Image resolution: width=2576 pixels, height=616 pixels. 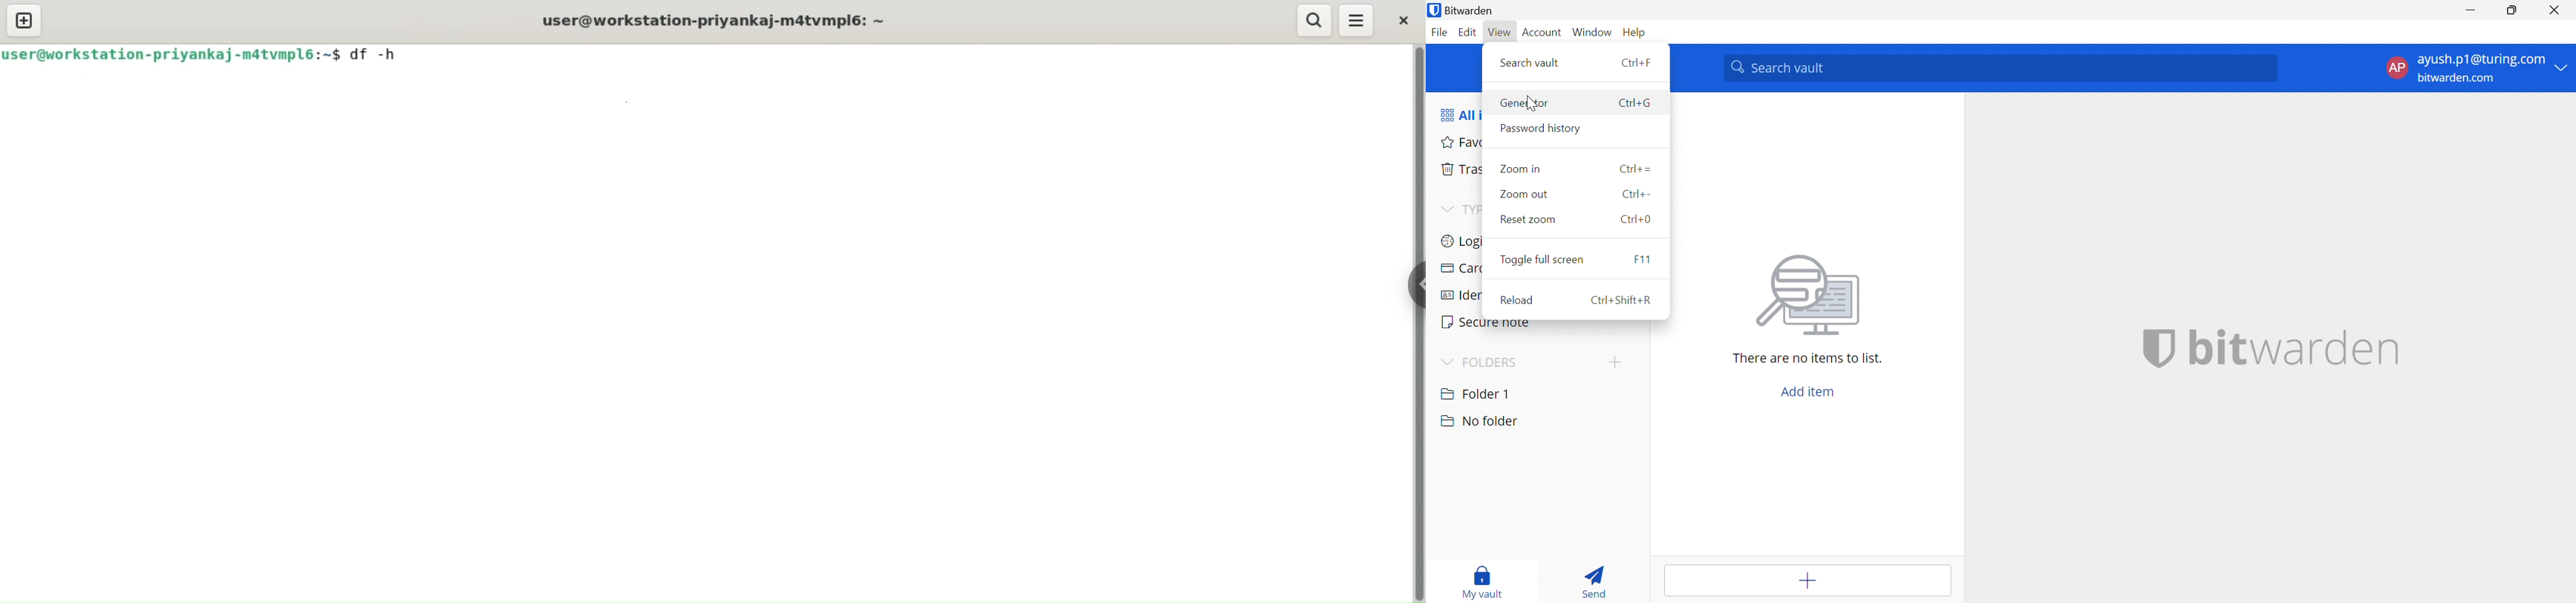 I want to click on Reset zoom, so click(x=1528, y=218).